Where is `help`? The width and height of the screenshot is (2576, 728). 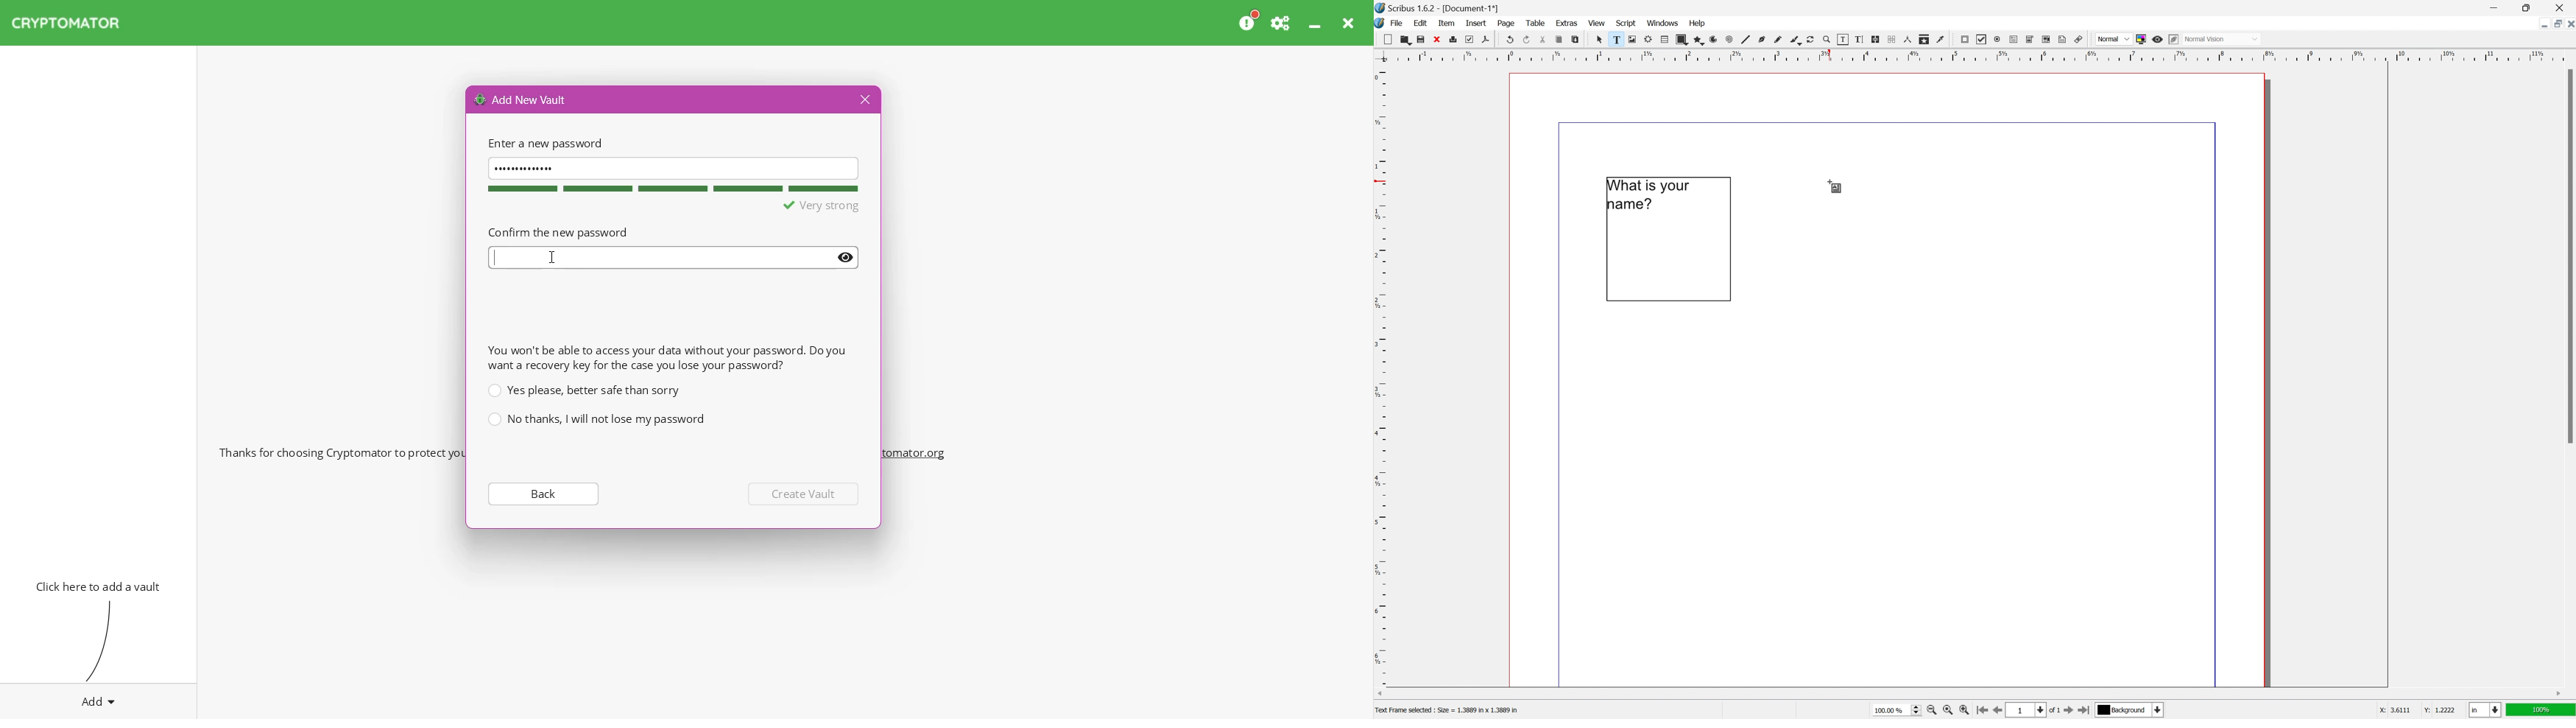
help is located at coordinates (1698, 23).